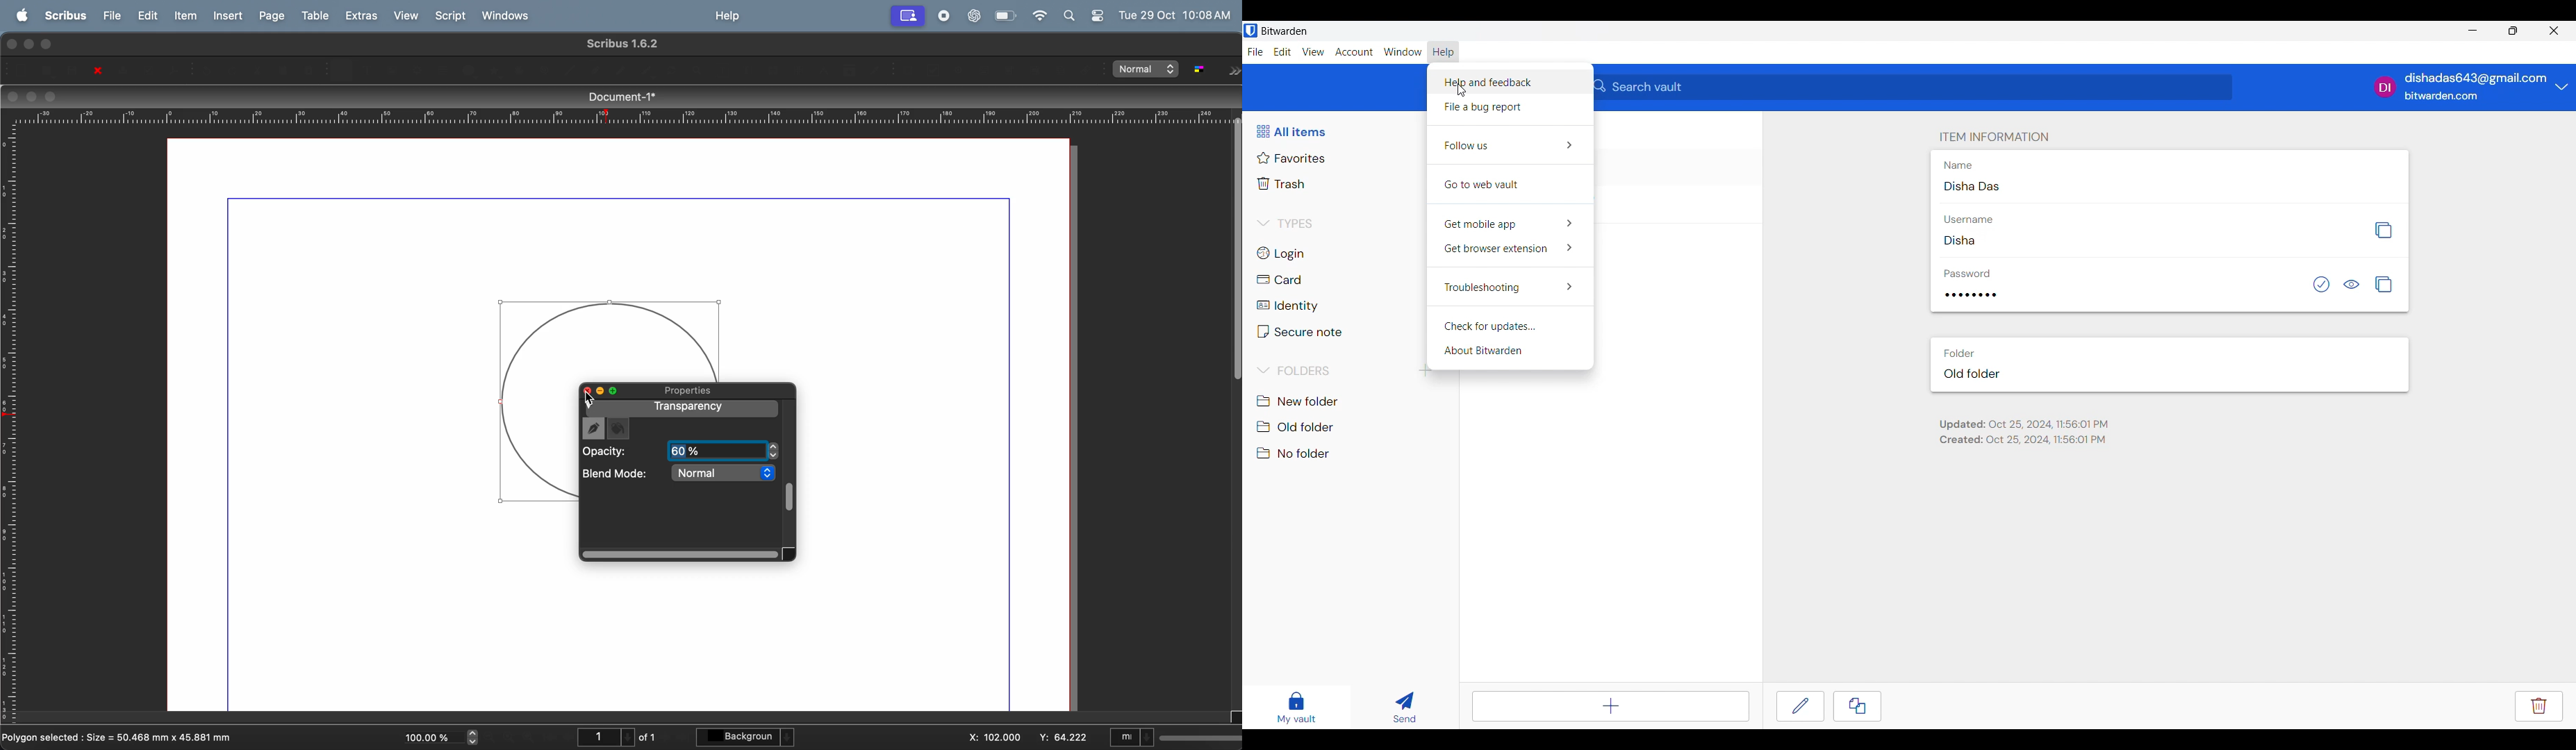 The width and height of the screenshot is (2576, 756). What do you see at coordinates (1967, 274) in the screenshot?
I see `Password` at bounding box center [1967, 274].